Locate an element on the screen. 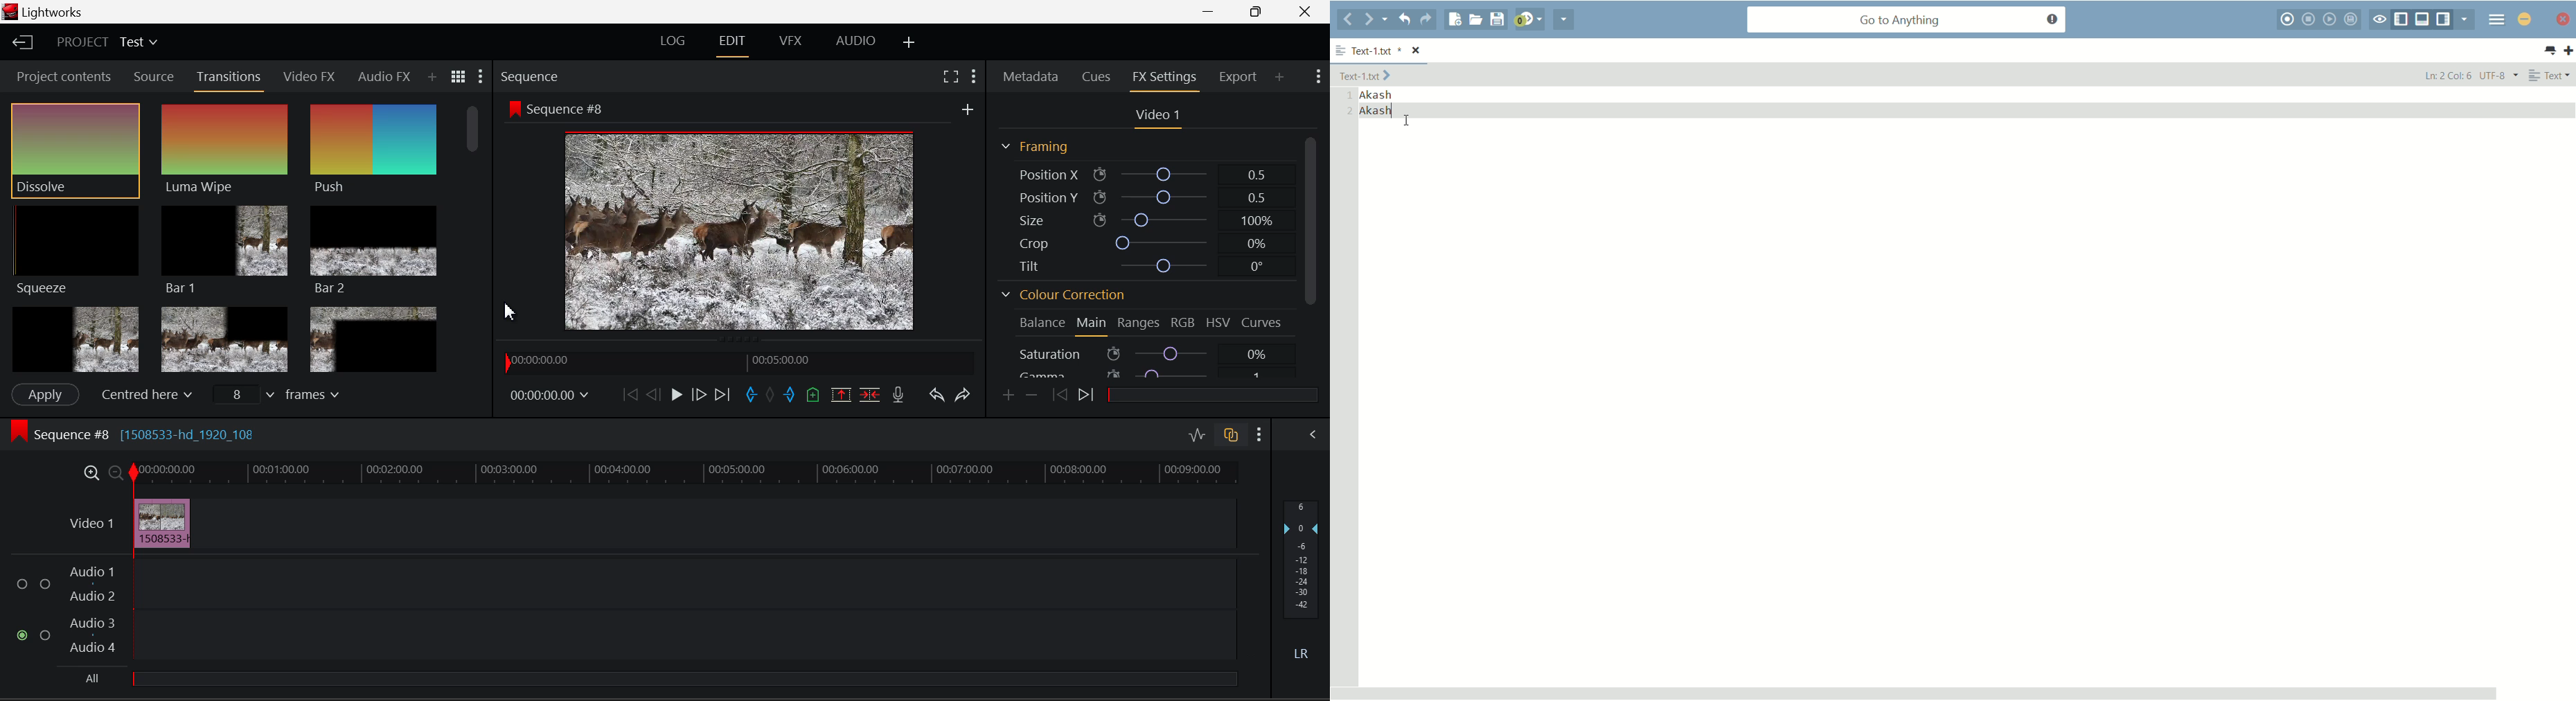  Video FX is located at coordinates (310, 78).